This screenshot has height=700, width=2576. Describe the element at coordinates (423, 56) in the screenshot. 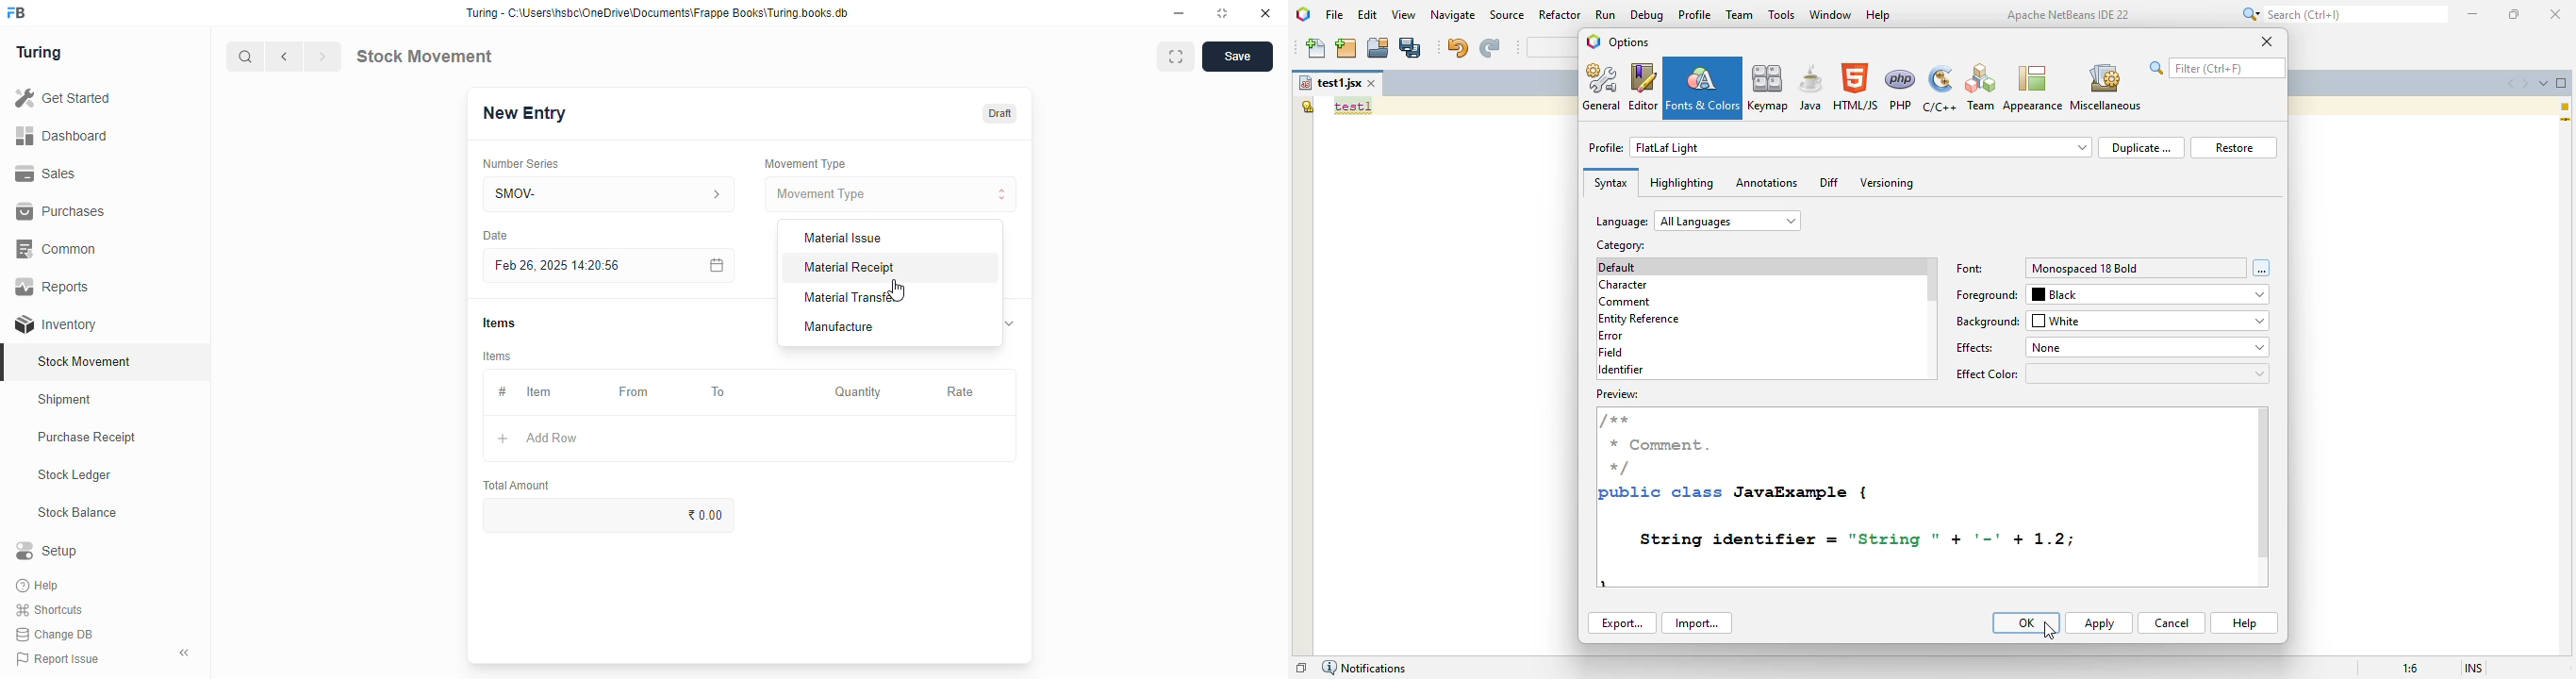

I see `stock movement` at that location.